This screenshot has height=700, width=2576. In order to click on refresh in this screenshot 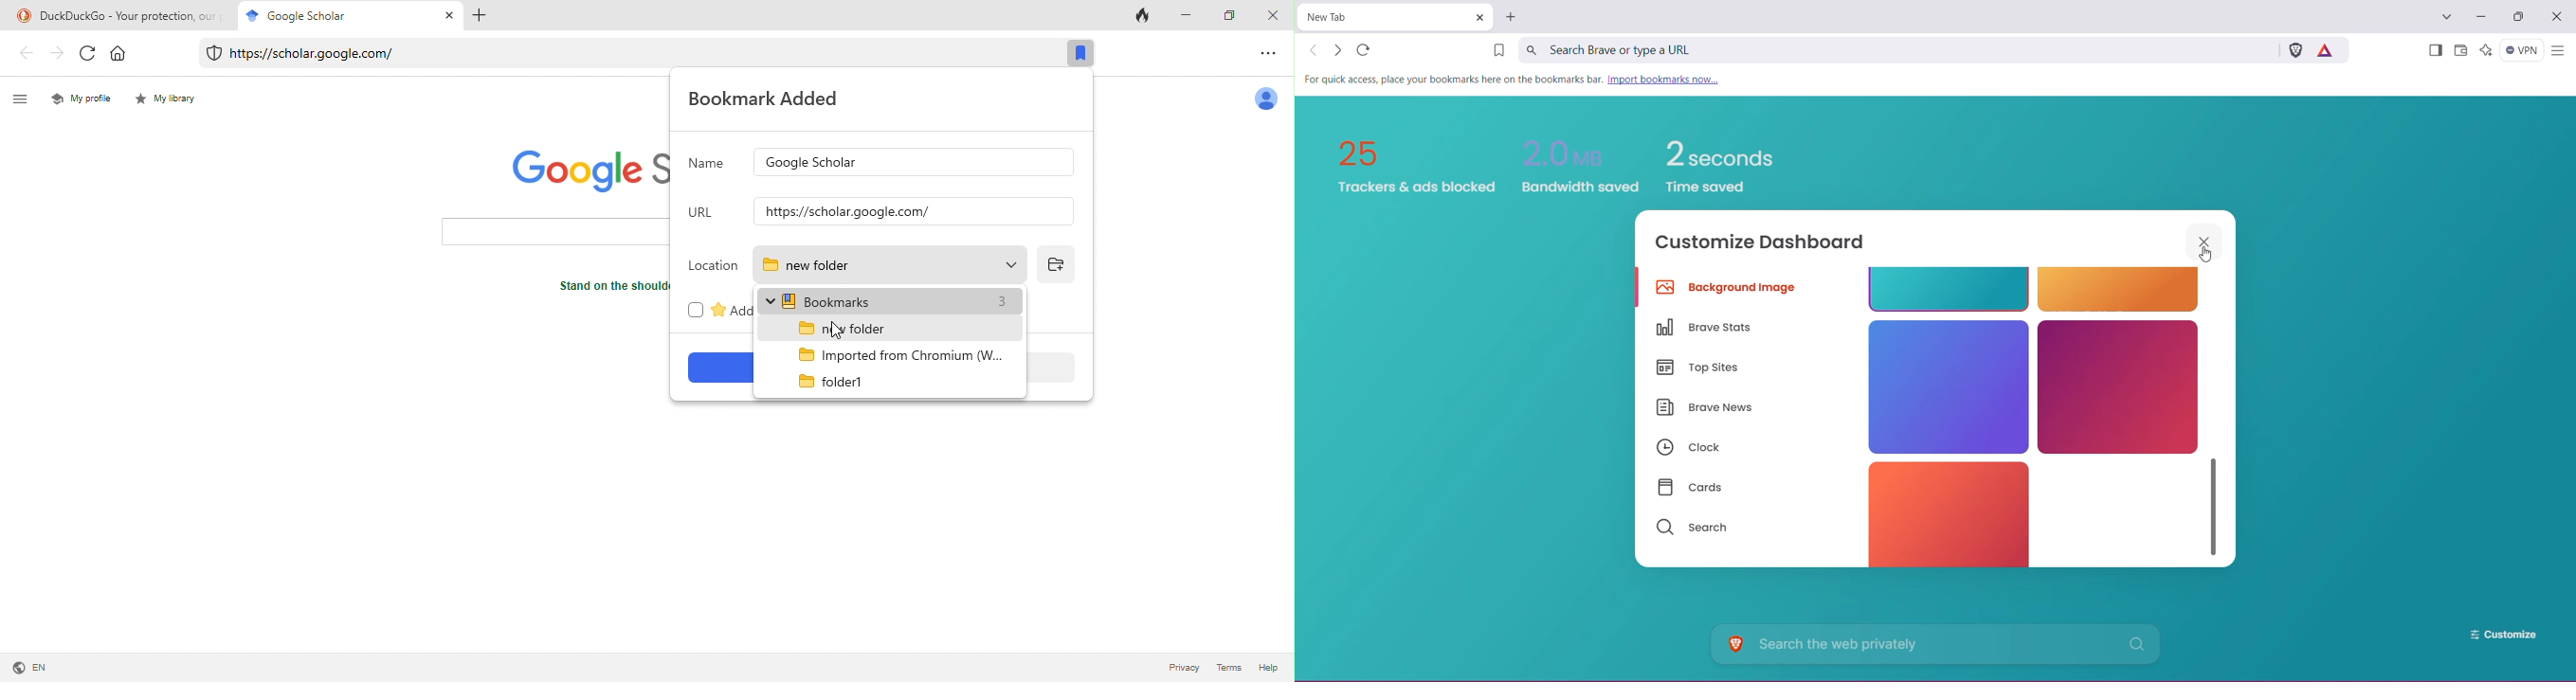, I will do `click(89, 56)`.